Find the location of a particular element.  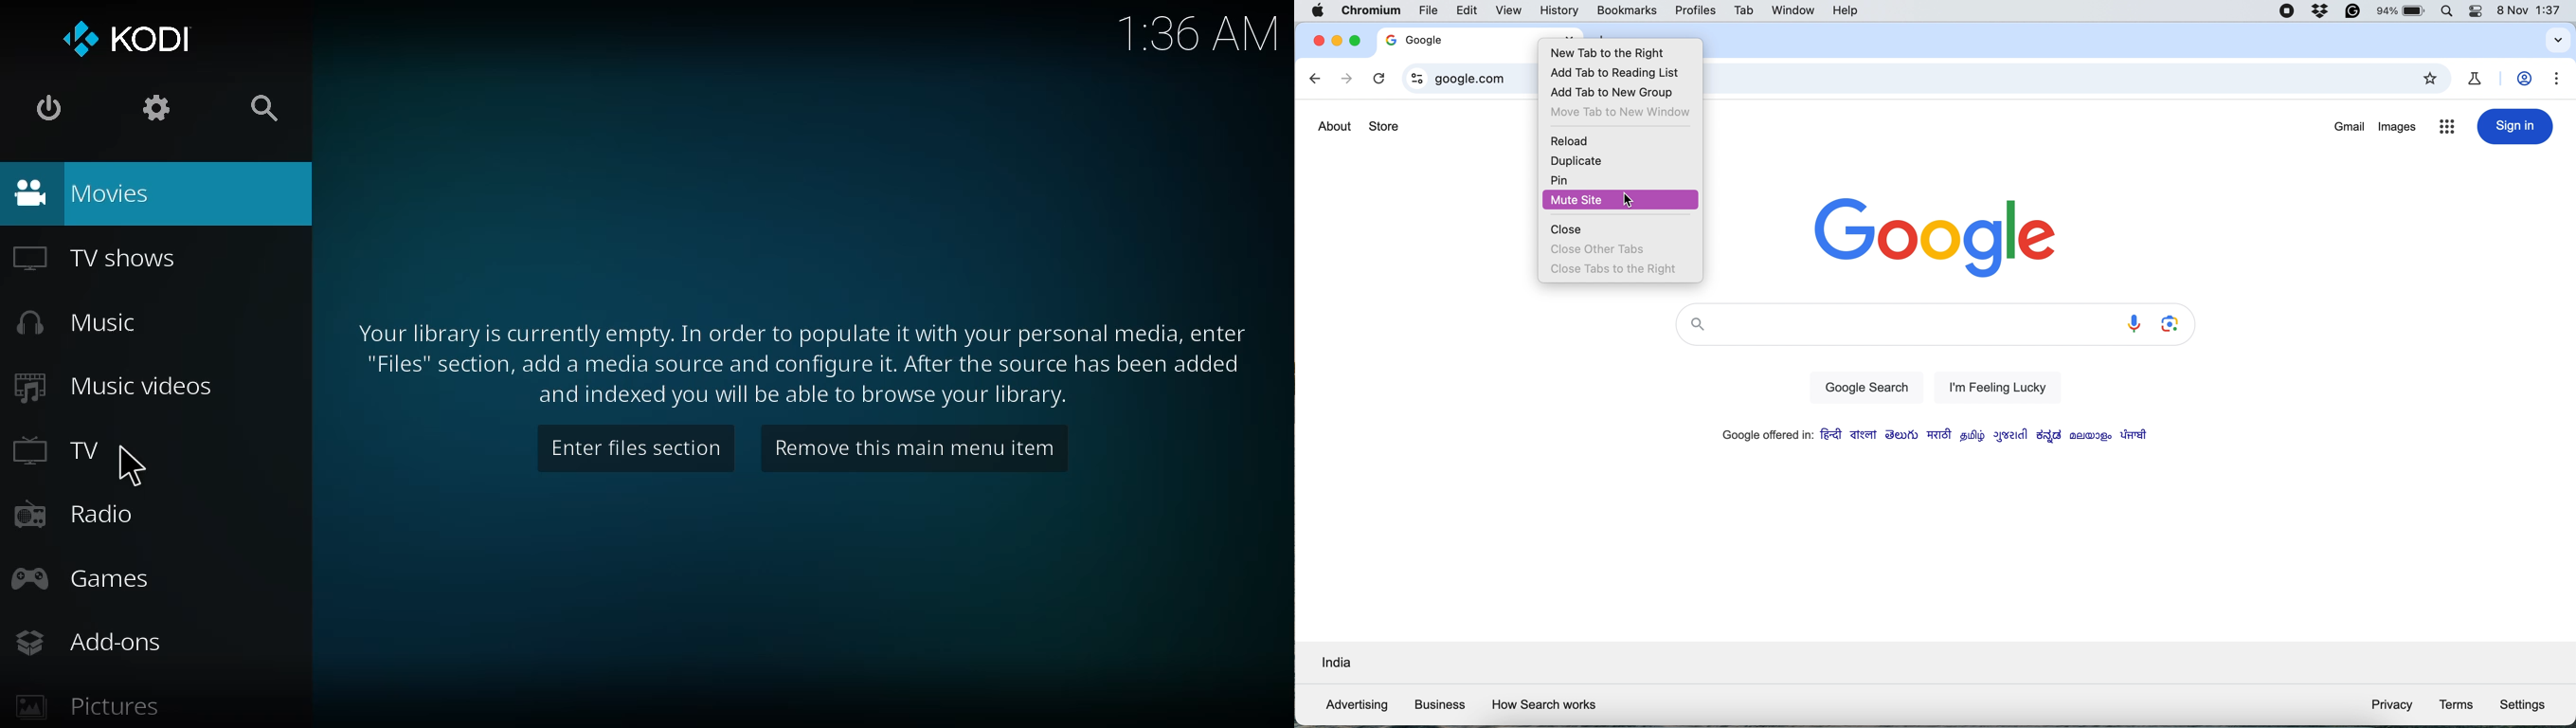

terms is located at coordinates (2457, 704).